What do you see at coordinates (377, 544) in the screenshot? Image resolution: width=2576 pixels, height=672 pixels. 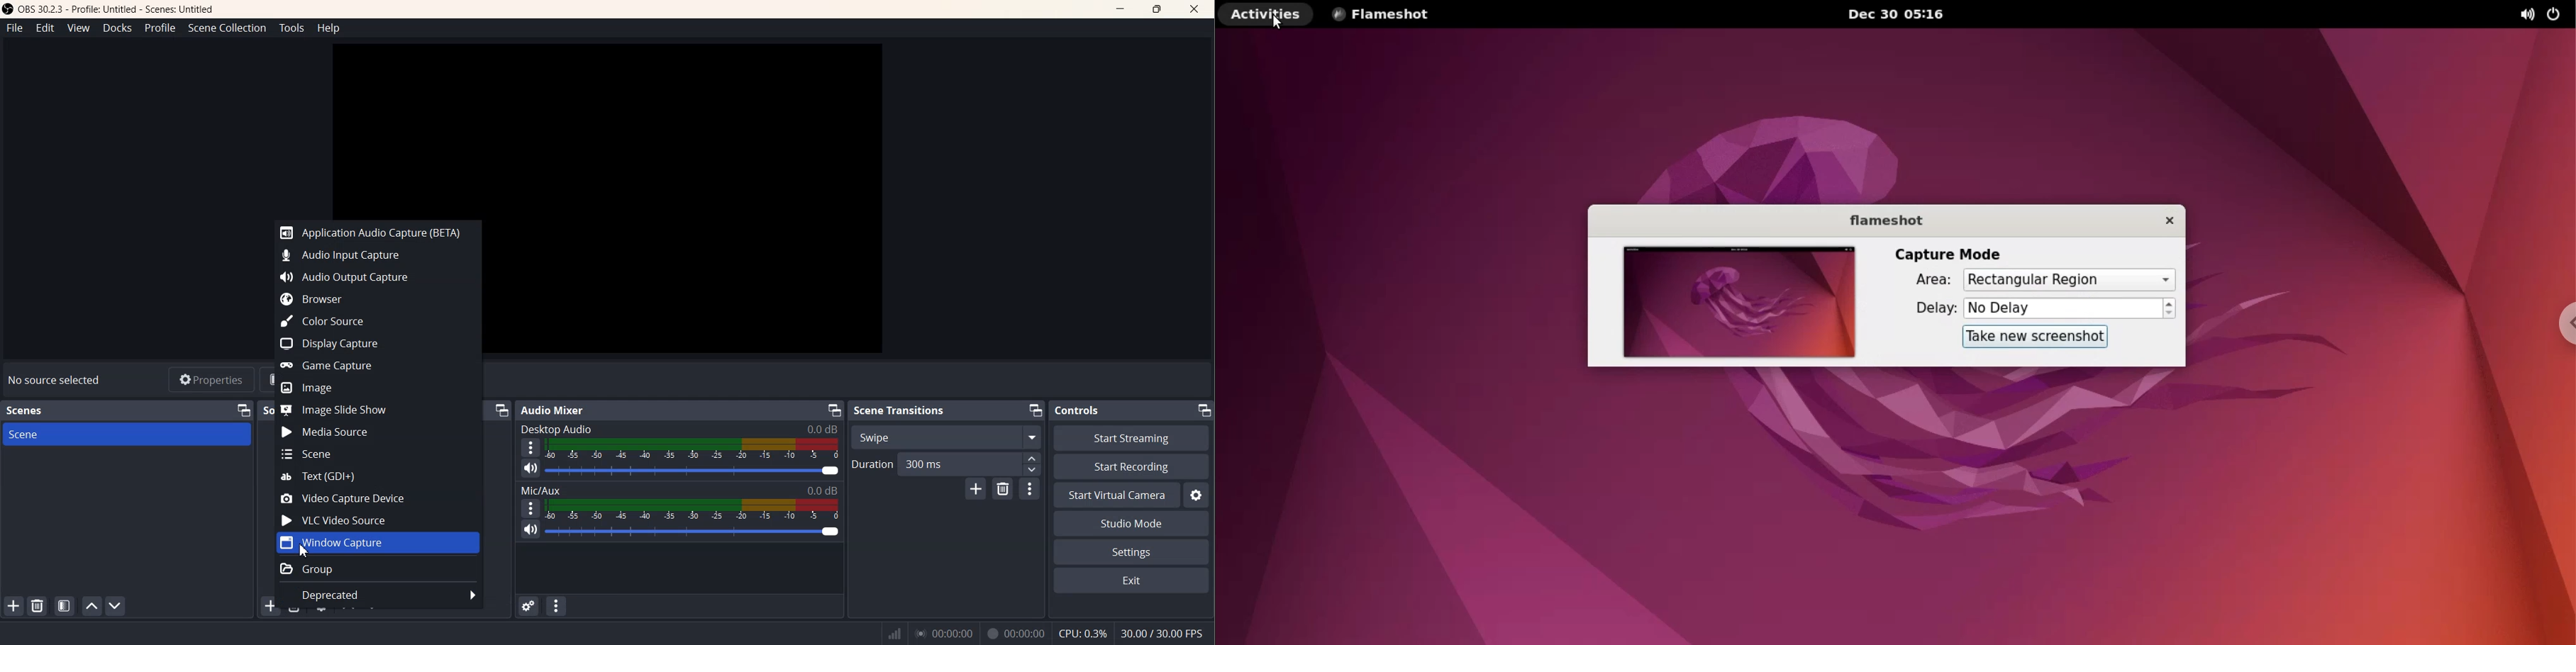 I see `Window Capture` at bounding box center [377, 544].